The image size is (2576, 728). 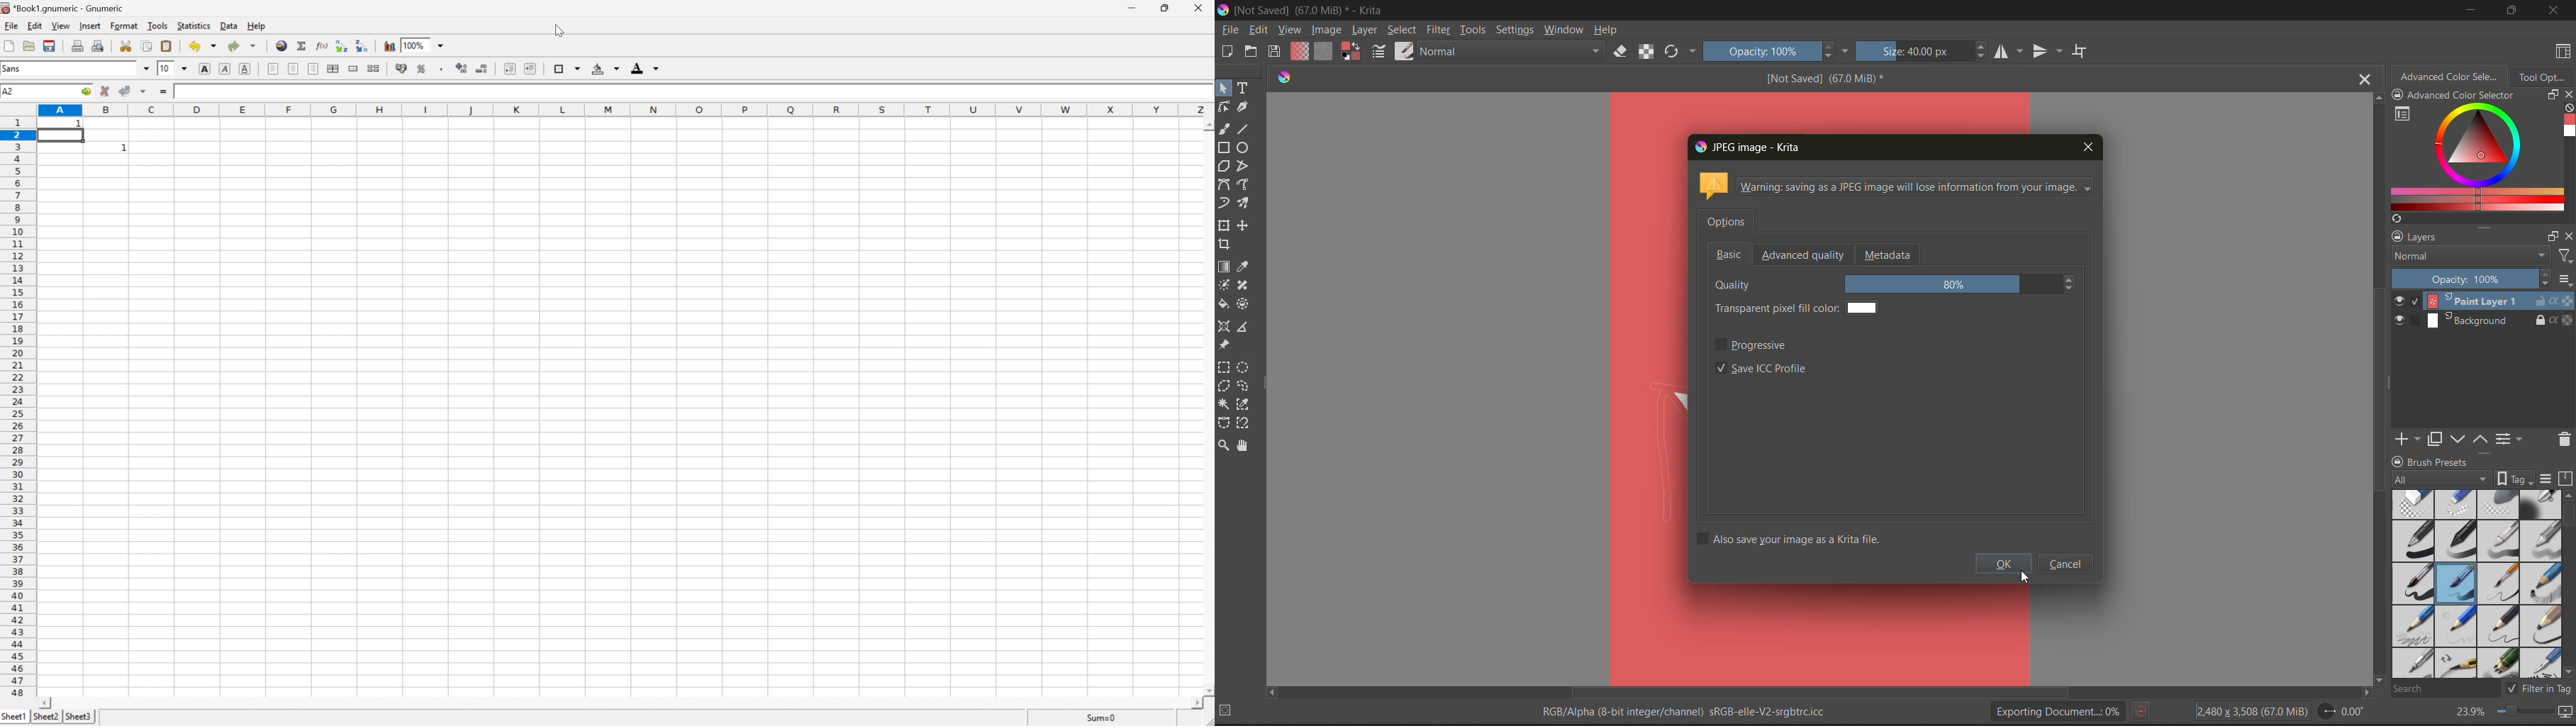 What do you see at coordinates (332, 68) in the screenshot?
I see `center horizontally across selection` at bounding box center [332, 68].